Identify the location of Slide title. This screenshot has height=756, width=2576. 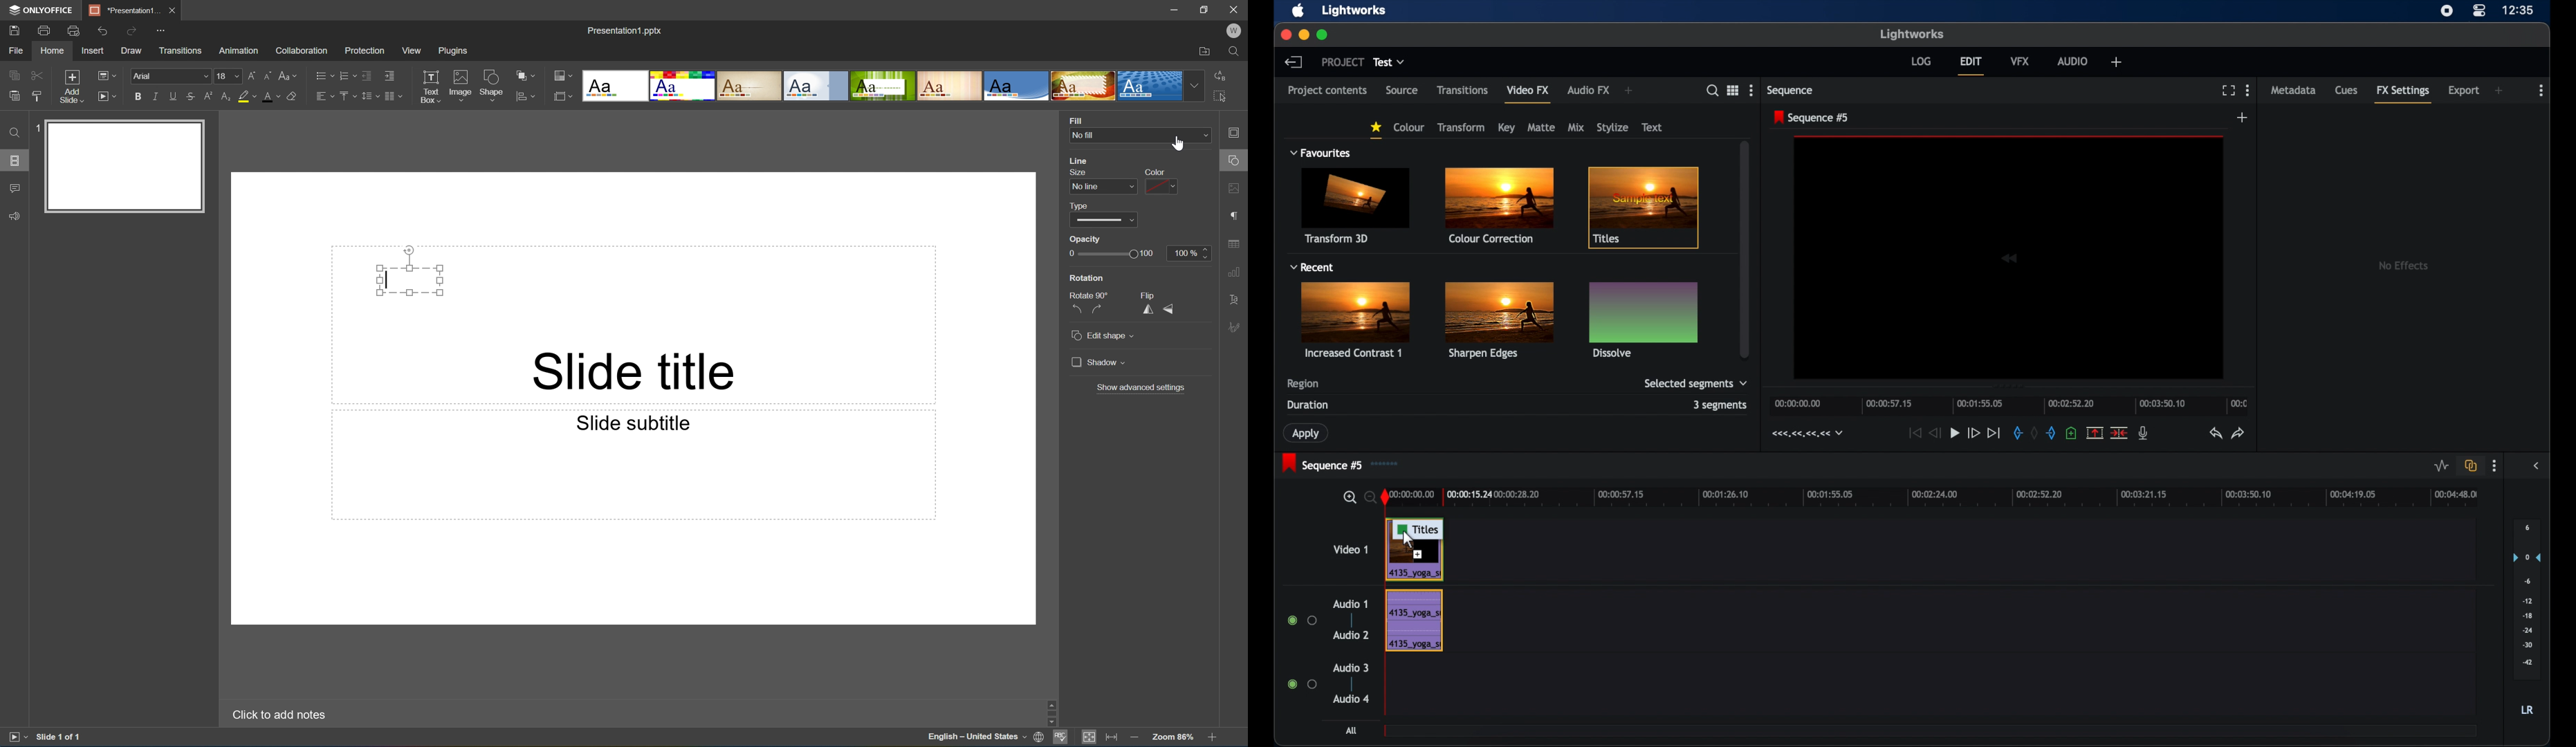
(637, 370).